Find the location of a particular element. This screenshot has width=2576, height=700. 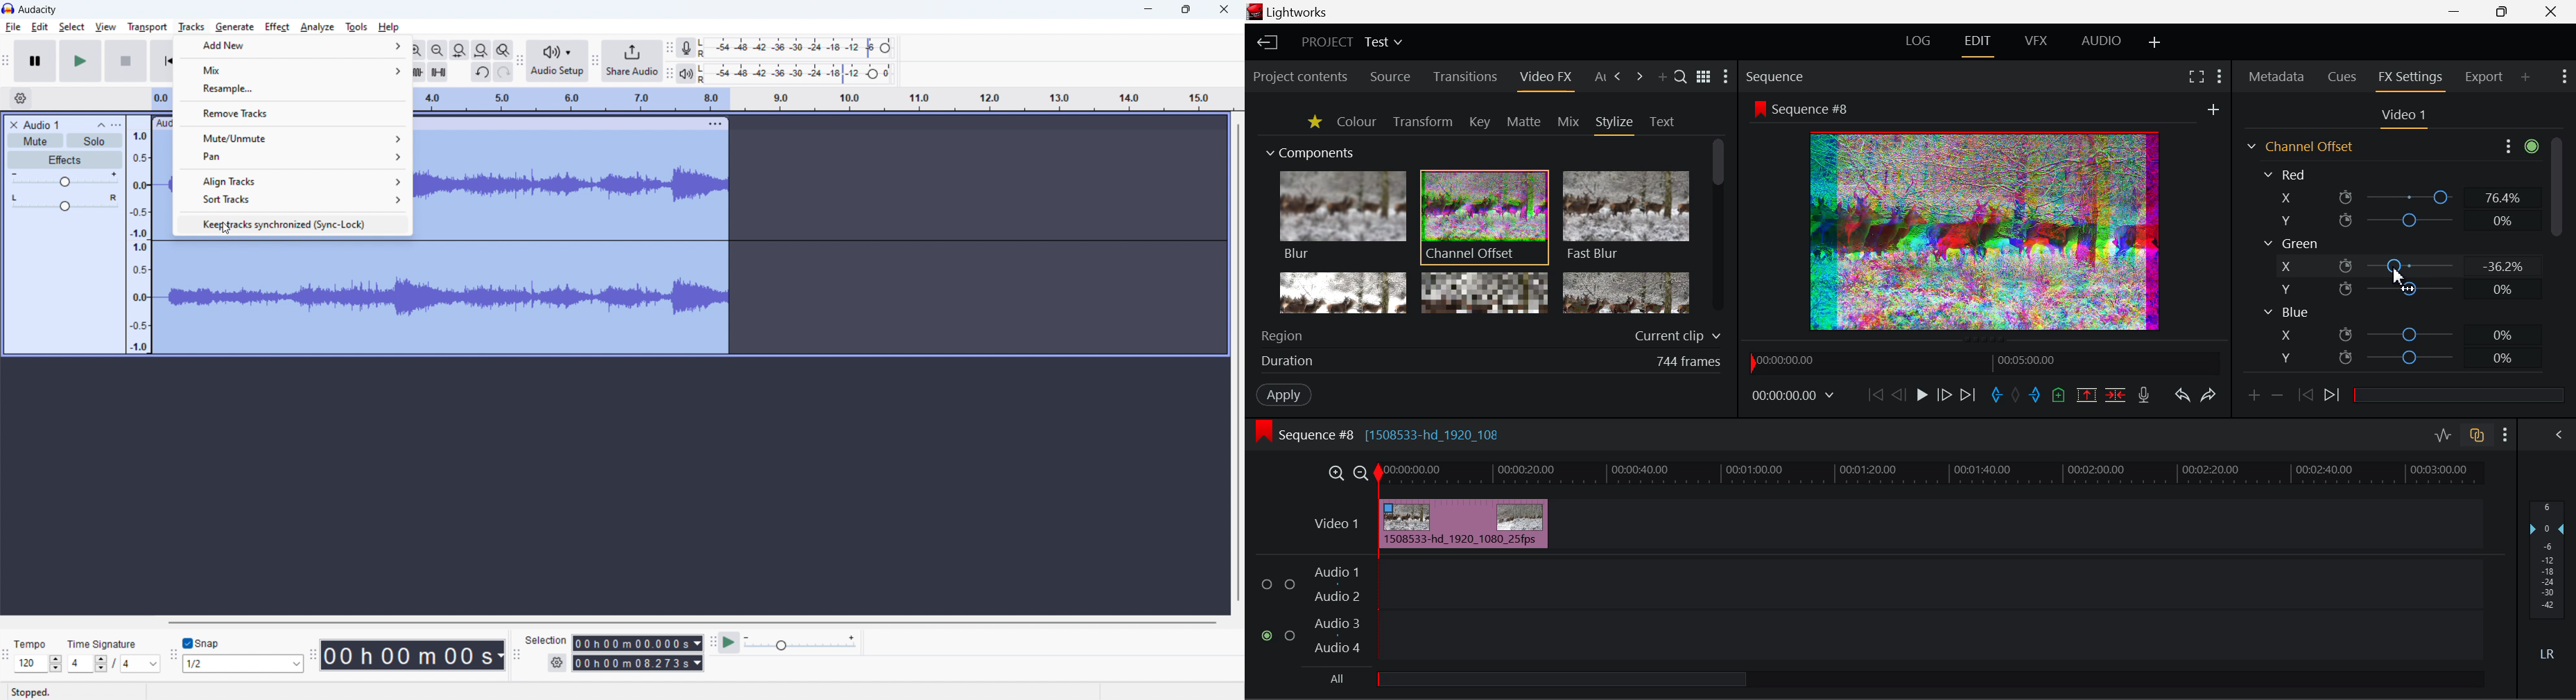

Channel Offset is located at coordinates (1485, 218).